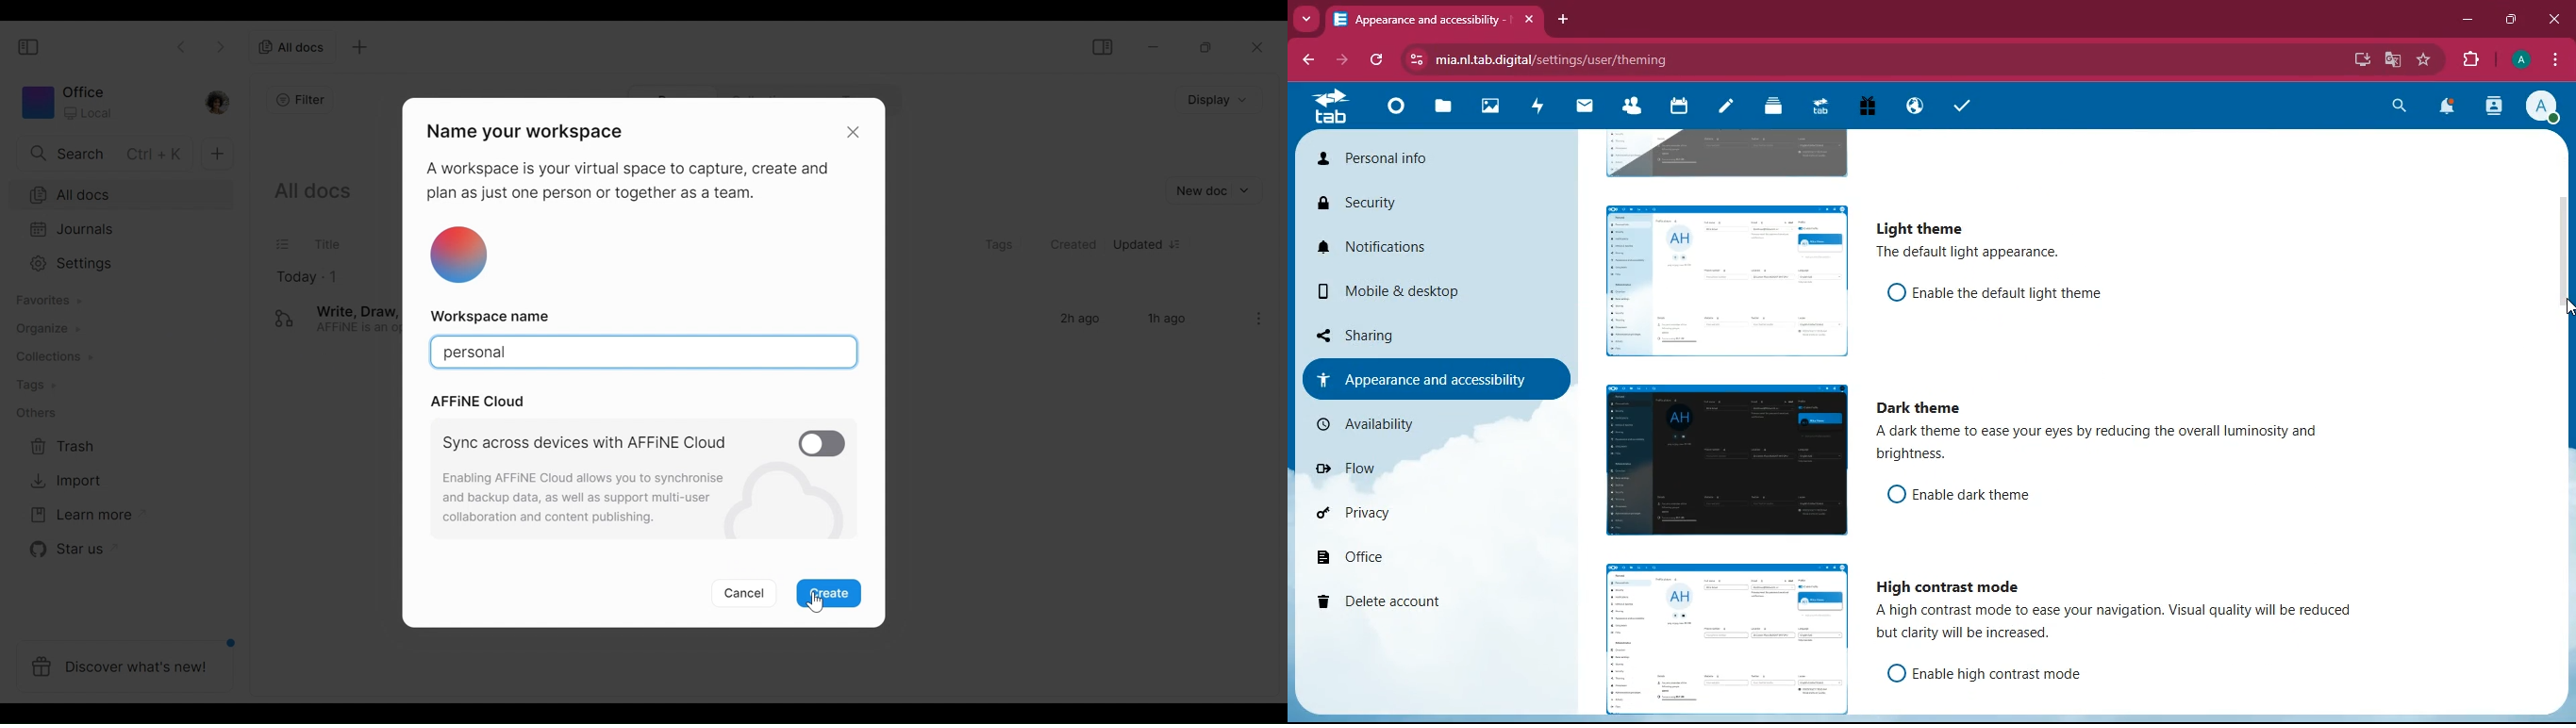 Image resolution: width=2576 pixels, height=728 pixels. What do you see at coordinates (30, 44) in the screenshot?
I see `Show/Hide Sidebar` at bounding box center [30, 44].